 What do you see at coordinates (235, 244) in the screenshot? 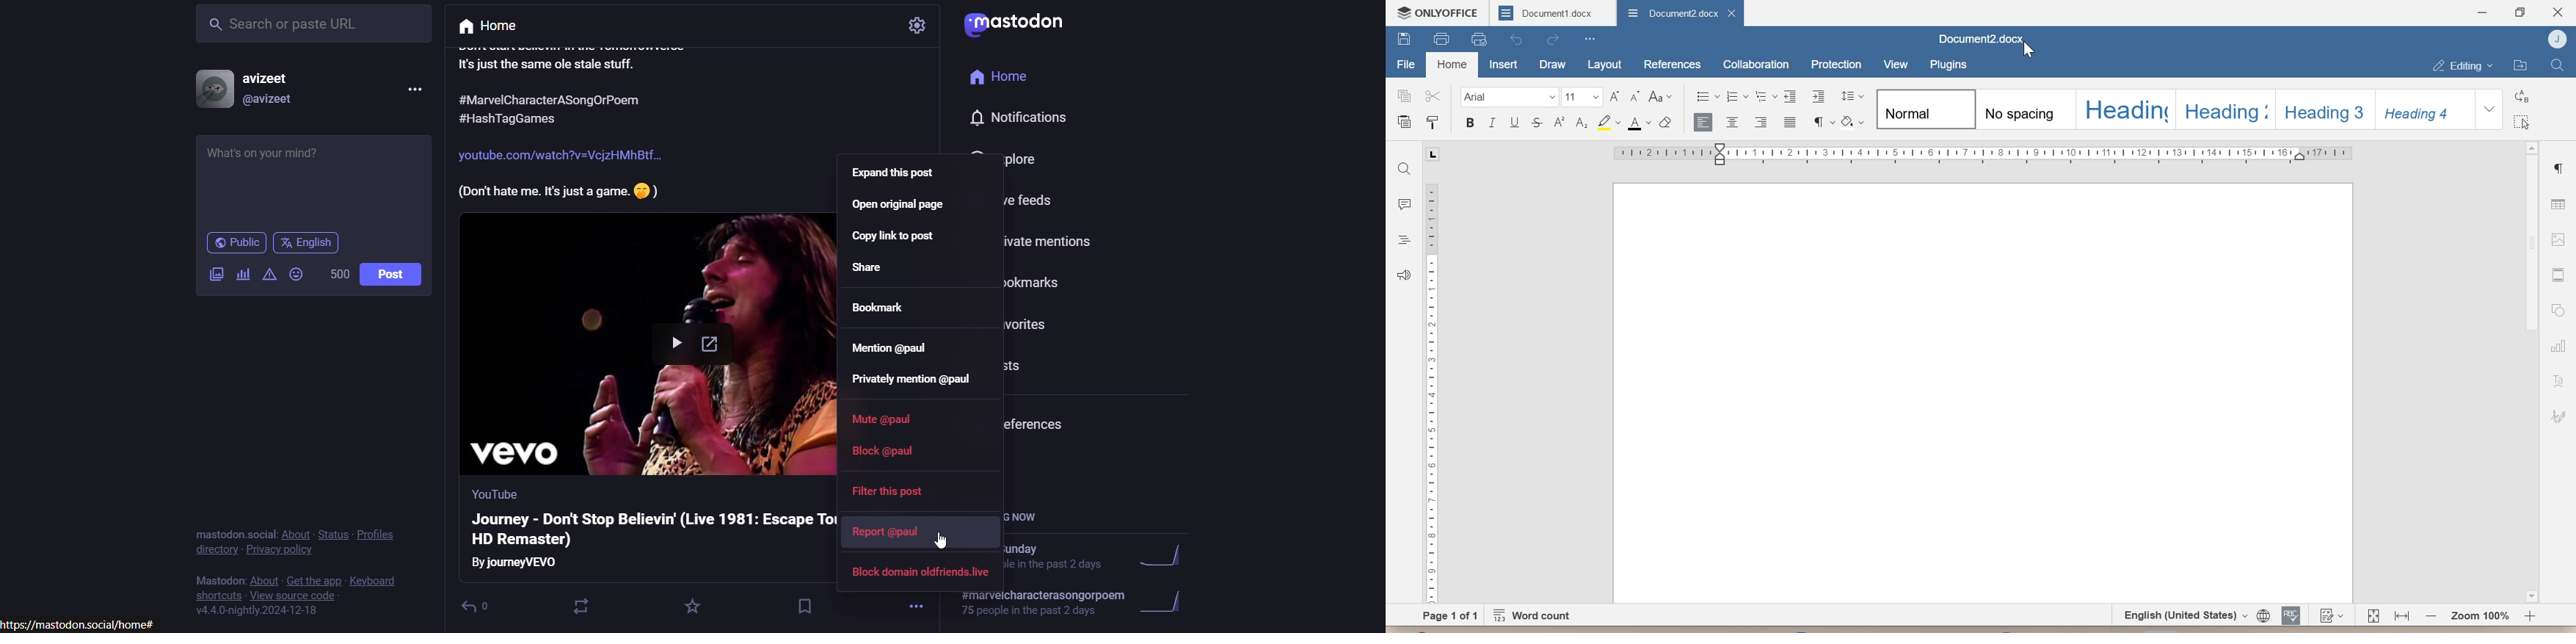
I see `public post` at bounding box center [235, 244].